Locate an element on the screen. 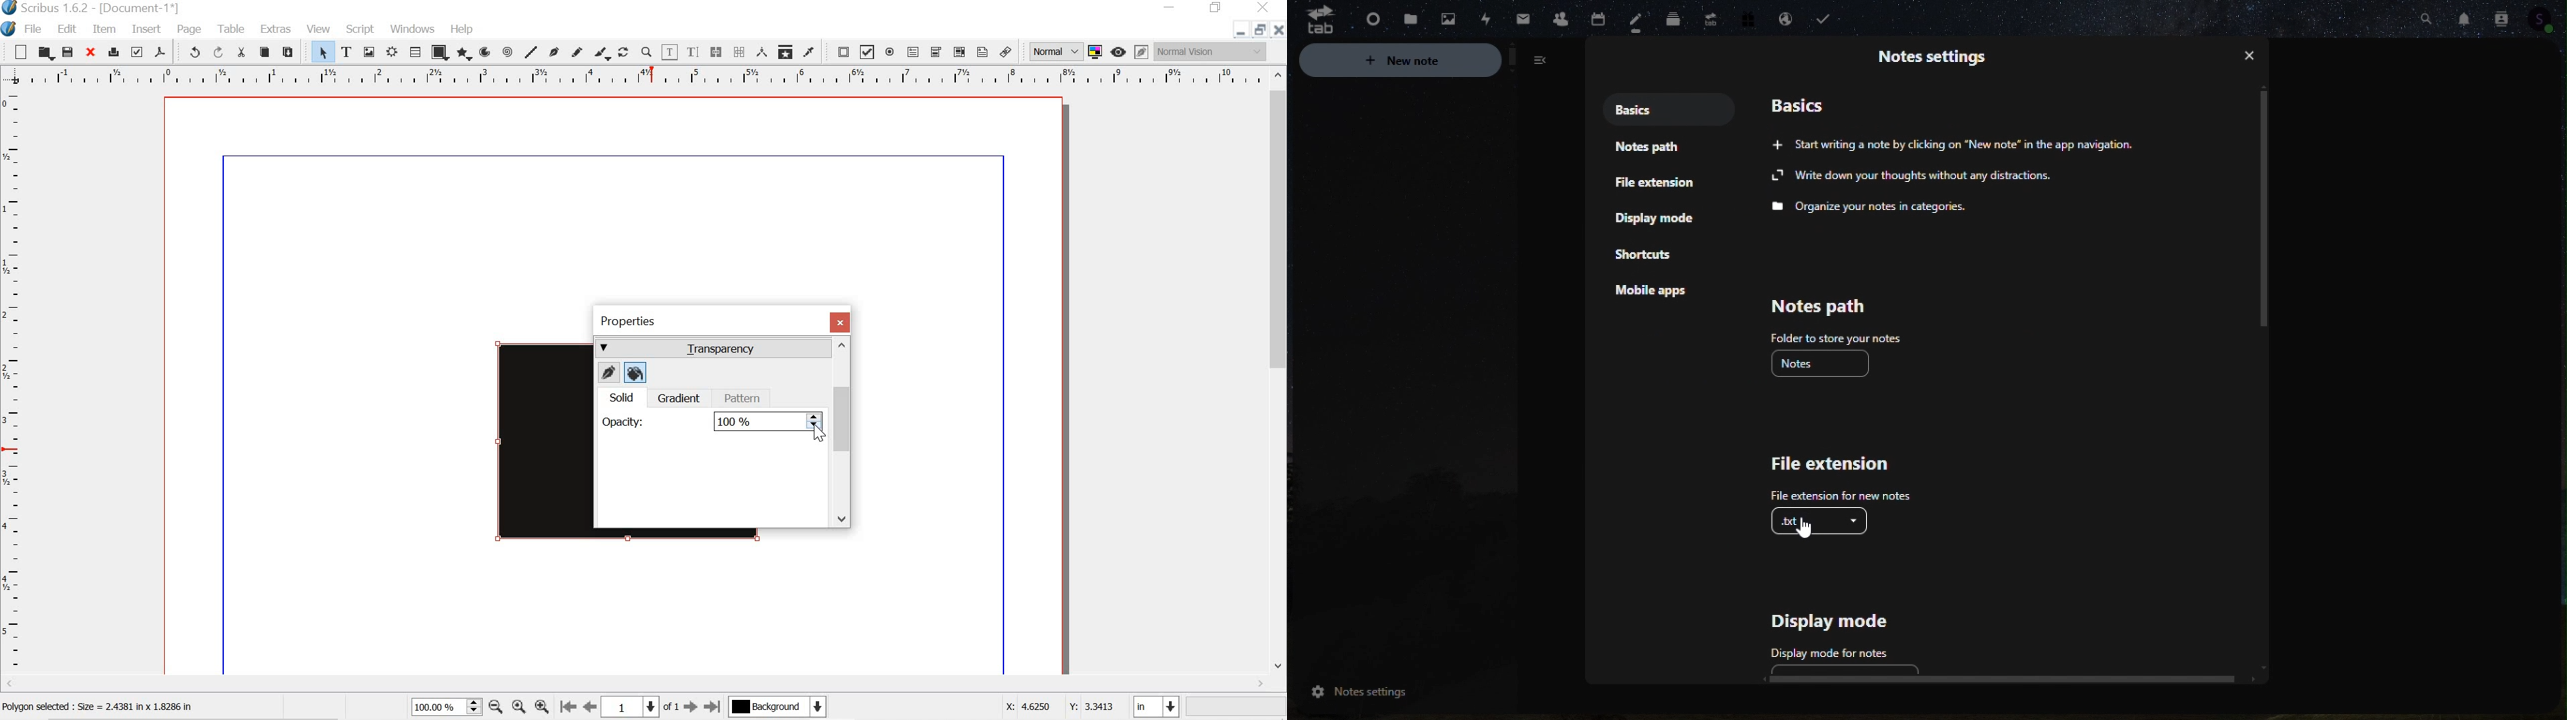 The width and height of the screenshot is (2576, 728). Render frame is located at coordinates (391, 52).